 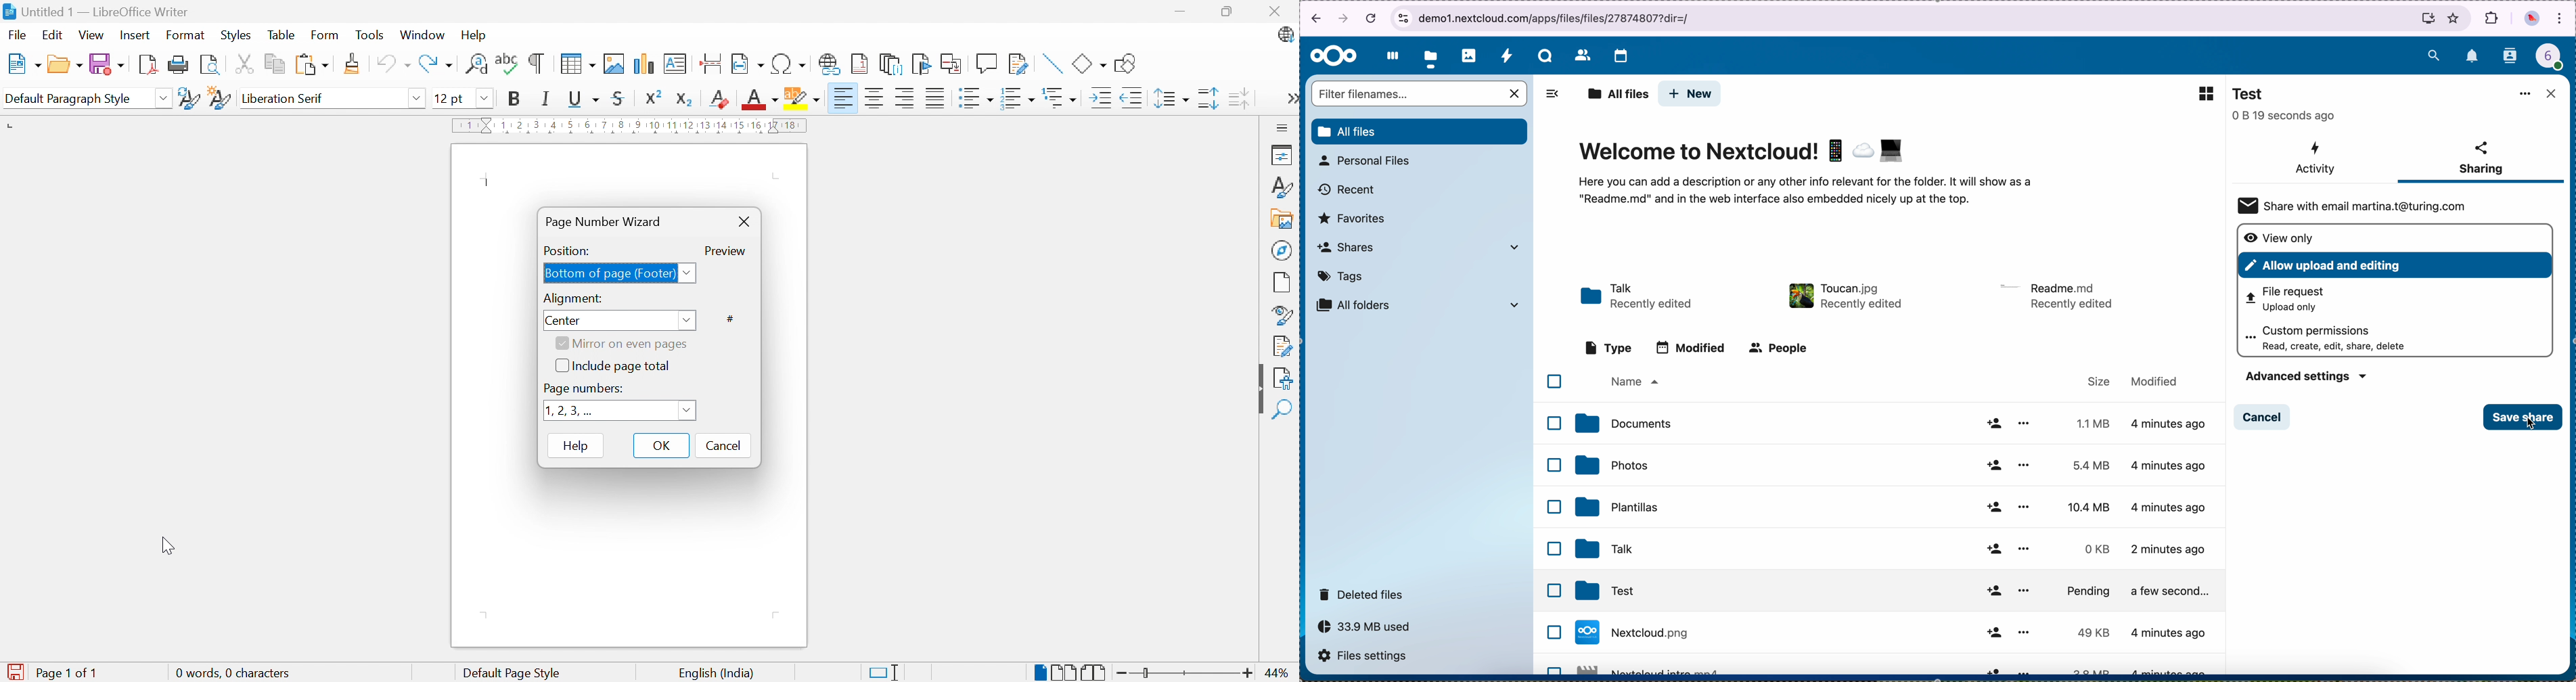 What do you see at coordinates (2556, 59) in the screenshot?
I see `profile` at bounding box center [2556, 59].